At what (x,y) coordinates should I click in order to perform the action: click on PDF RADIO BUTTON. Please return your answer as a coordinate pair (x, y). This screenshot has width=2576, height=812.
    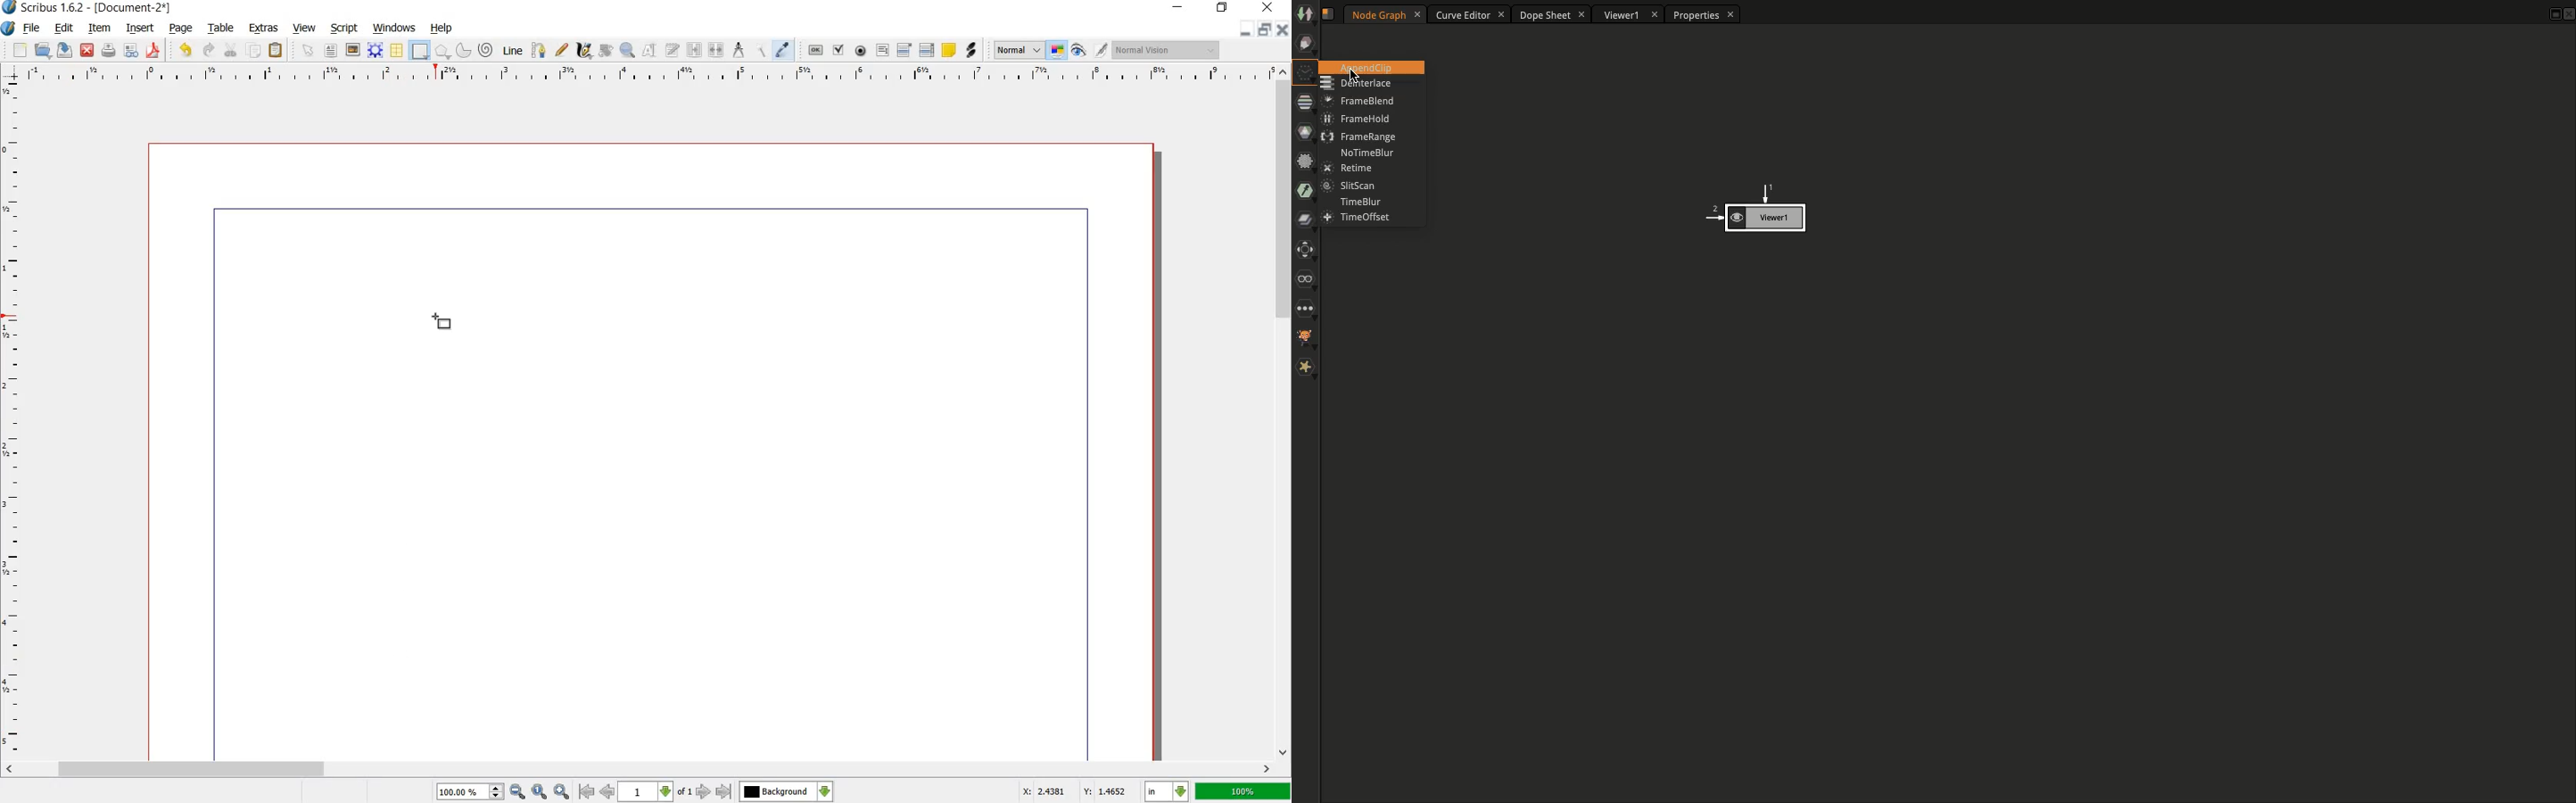
    Looking at the image, I should click on (861, 51).